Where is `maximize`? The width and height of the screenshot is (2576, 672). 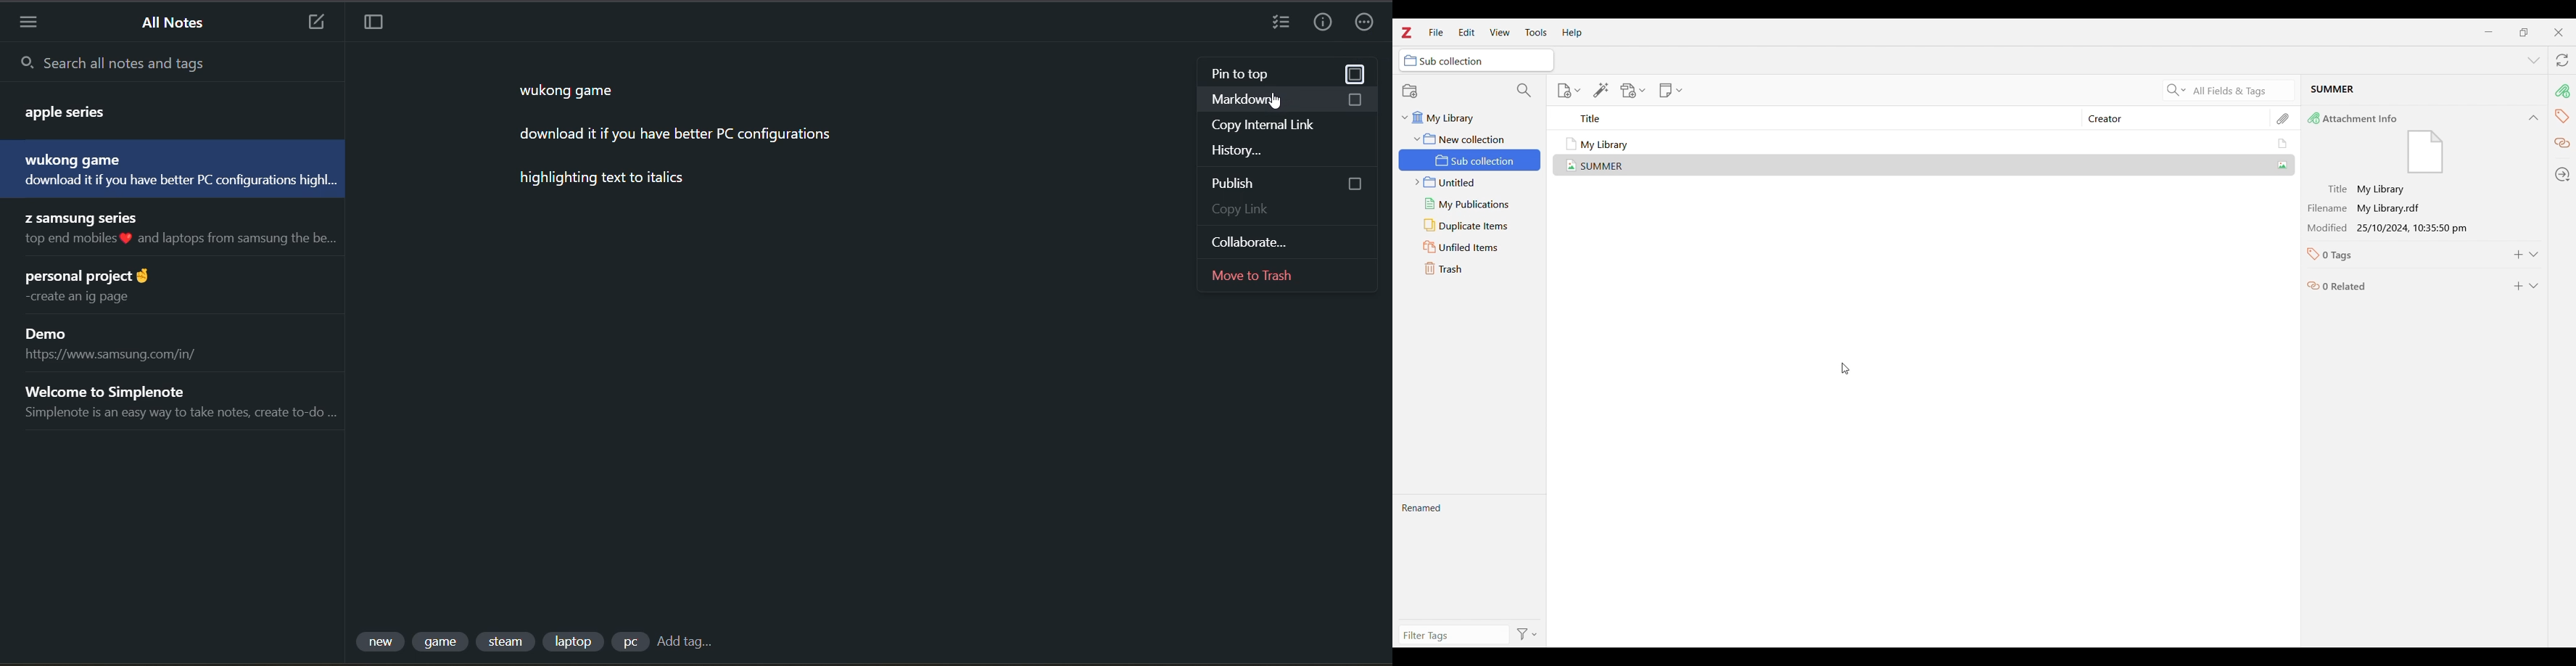 maximize is located at coordinates (2524, 32).